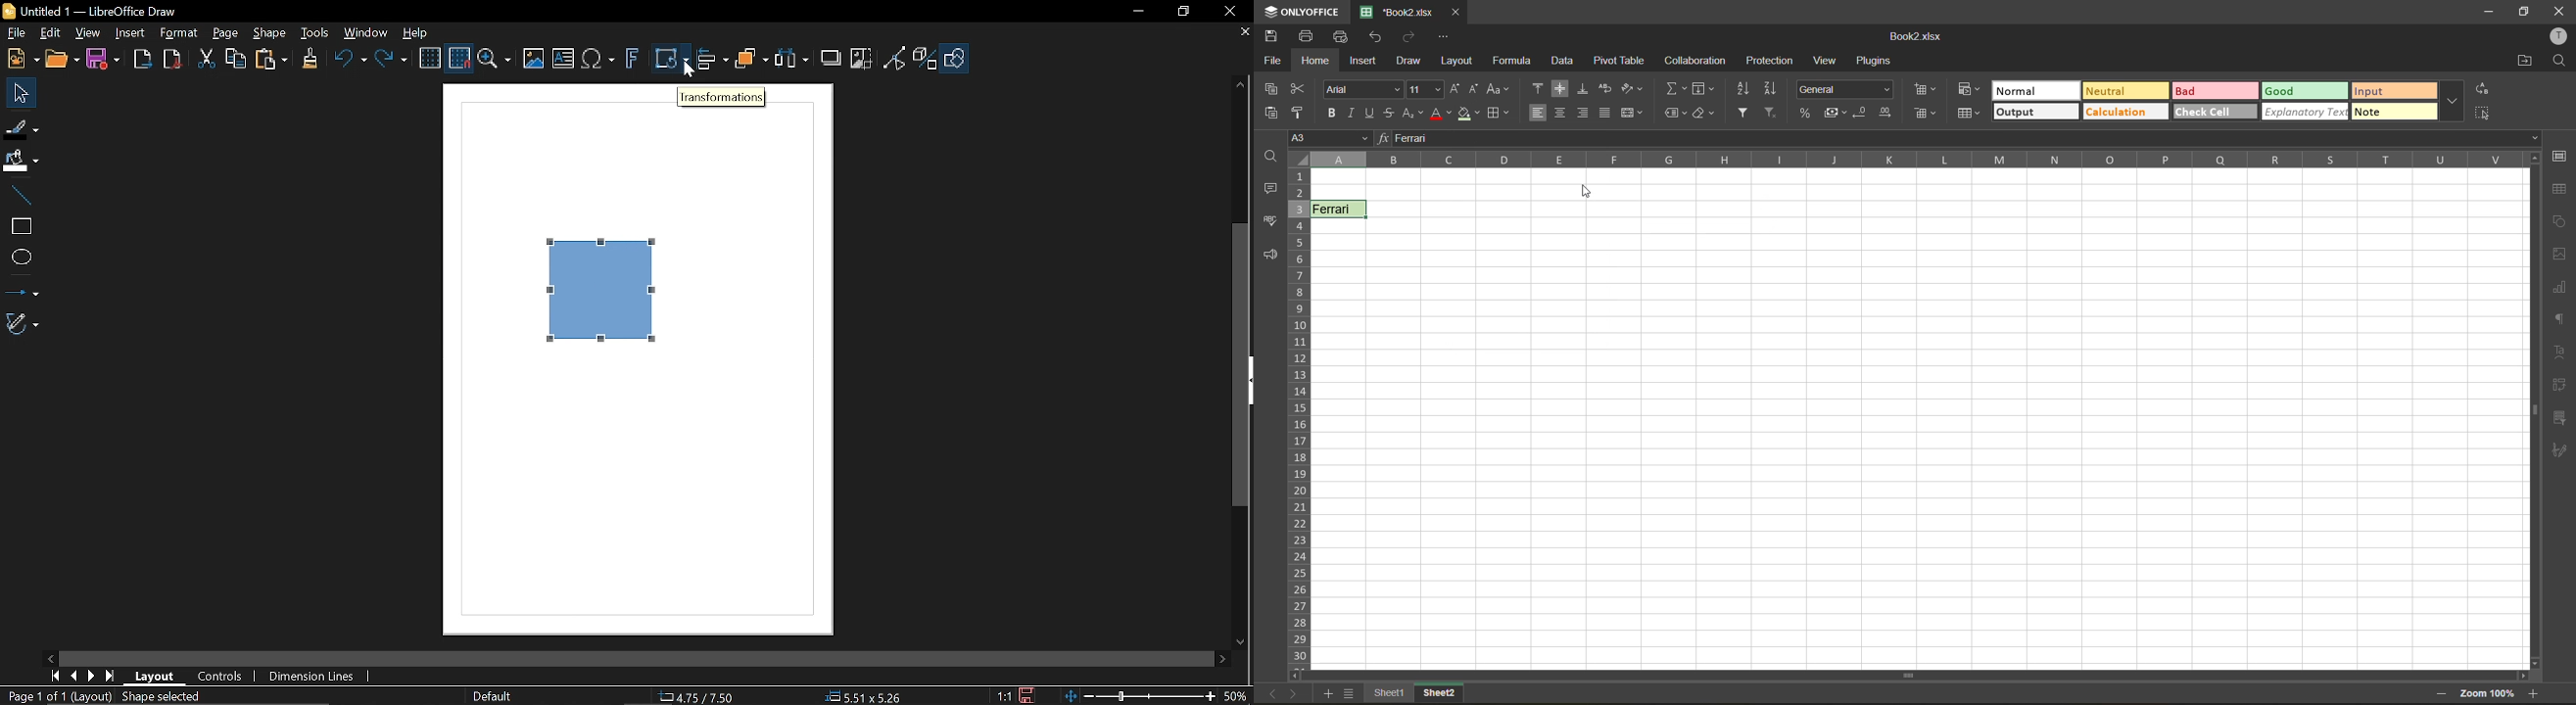  What do you see at coordinates (493, 694) in the screenshot?
I see `Slide master name` at bounding box center [493, 694].